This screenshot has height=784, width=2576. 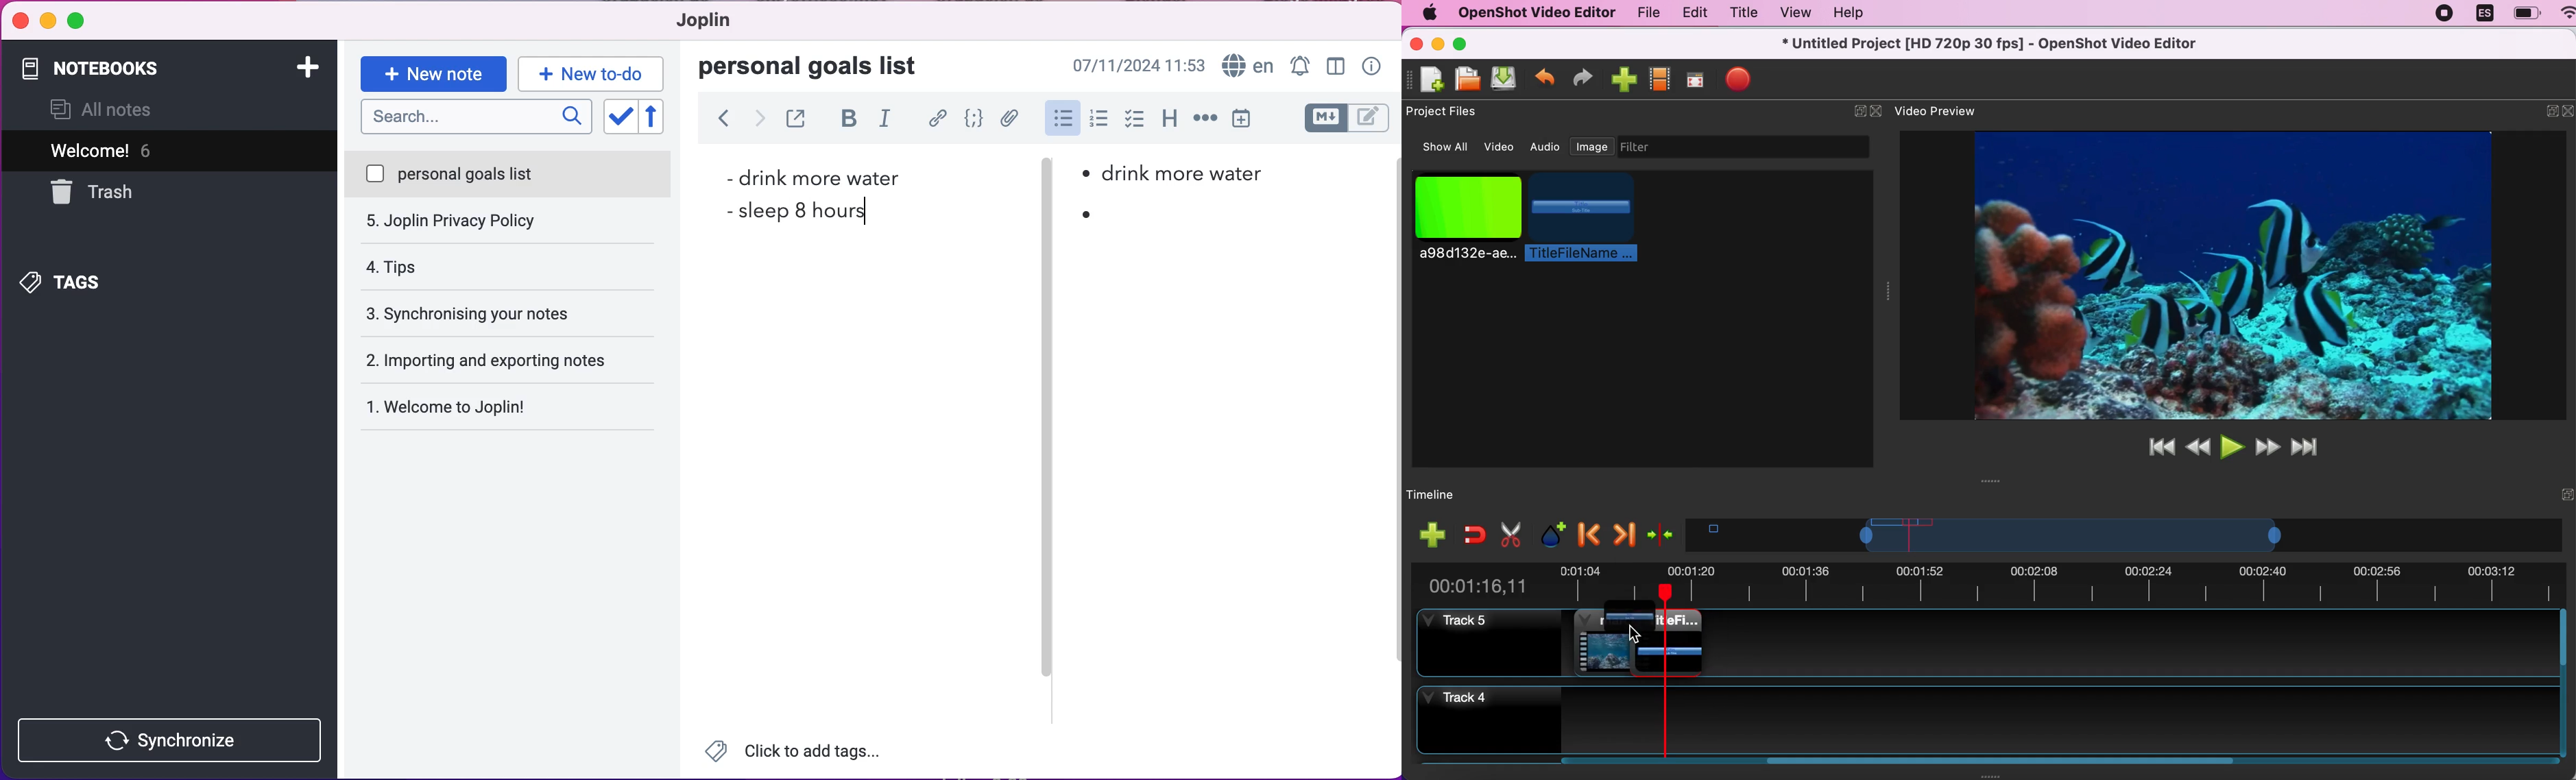 I want to click on minimize, so click(x=47, y=21).